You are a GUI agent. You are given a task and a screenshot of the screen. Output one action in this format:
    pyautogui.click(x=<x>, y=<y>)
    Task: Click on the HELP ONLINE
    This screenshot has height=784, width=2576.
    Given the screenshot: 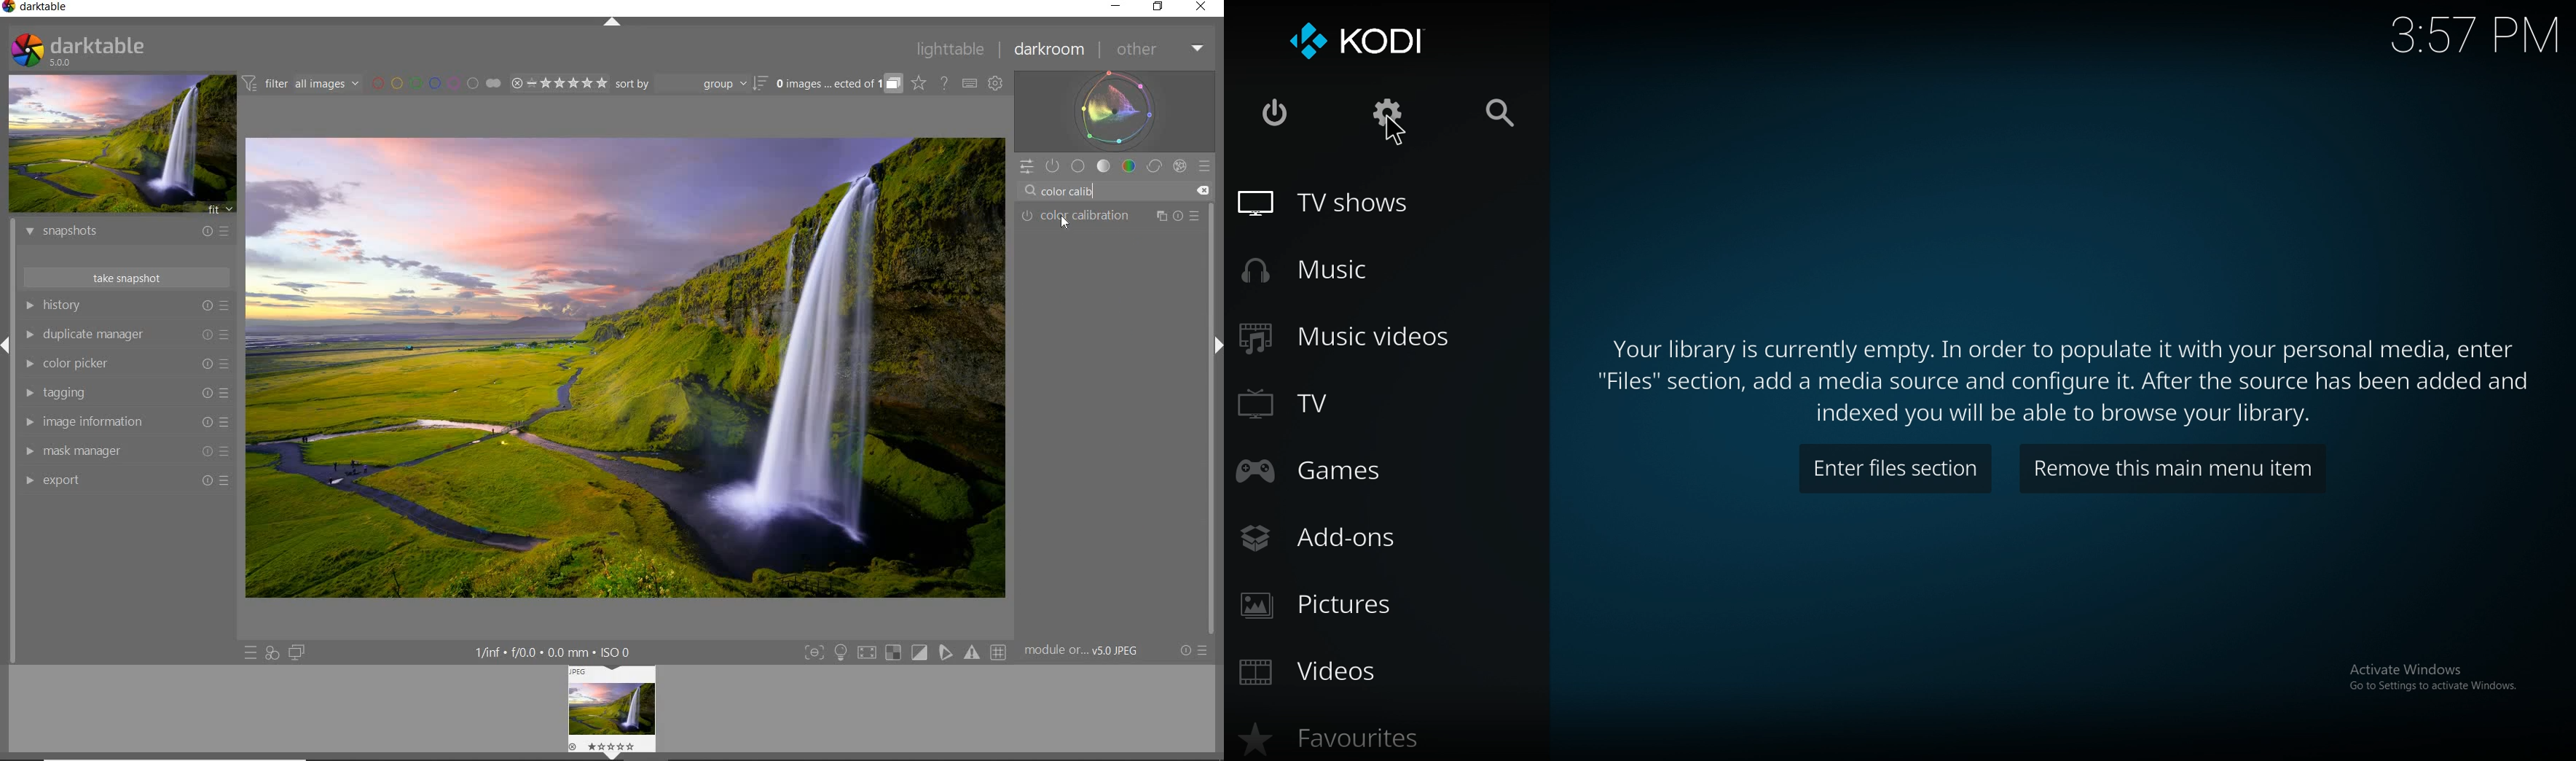 What is the action you would take?
    pyautogui.click(x=944, y=83)
    